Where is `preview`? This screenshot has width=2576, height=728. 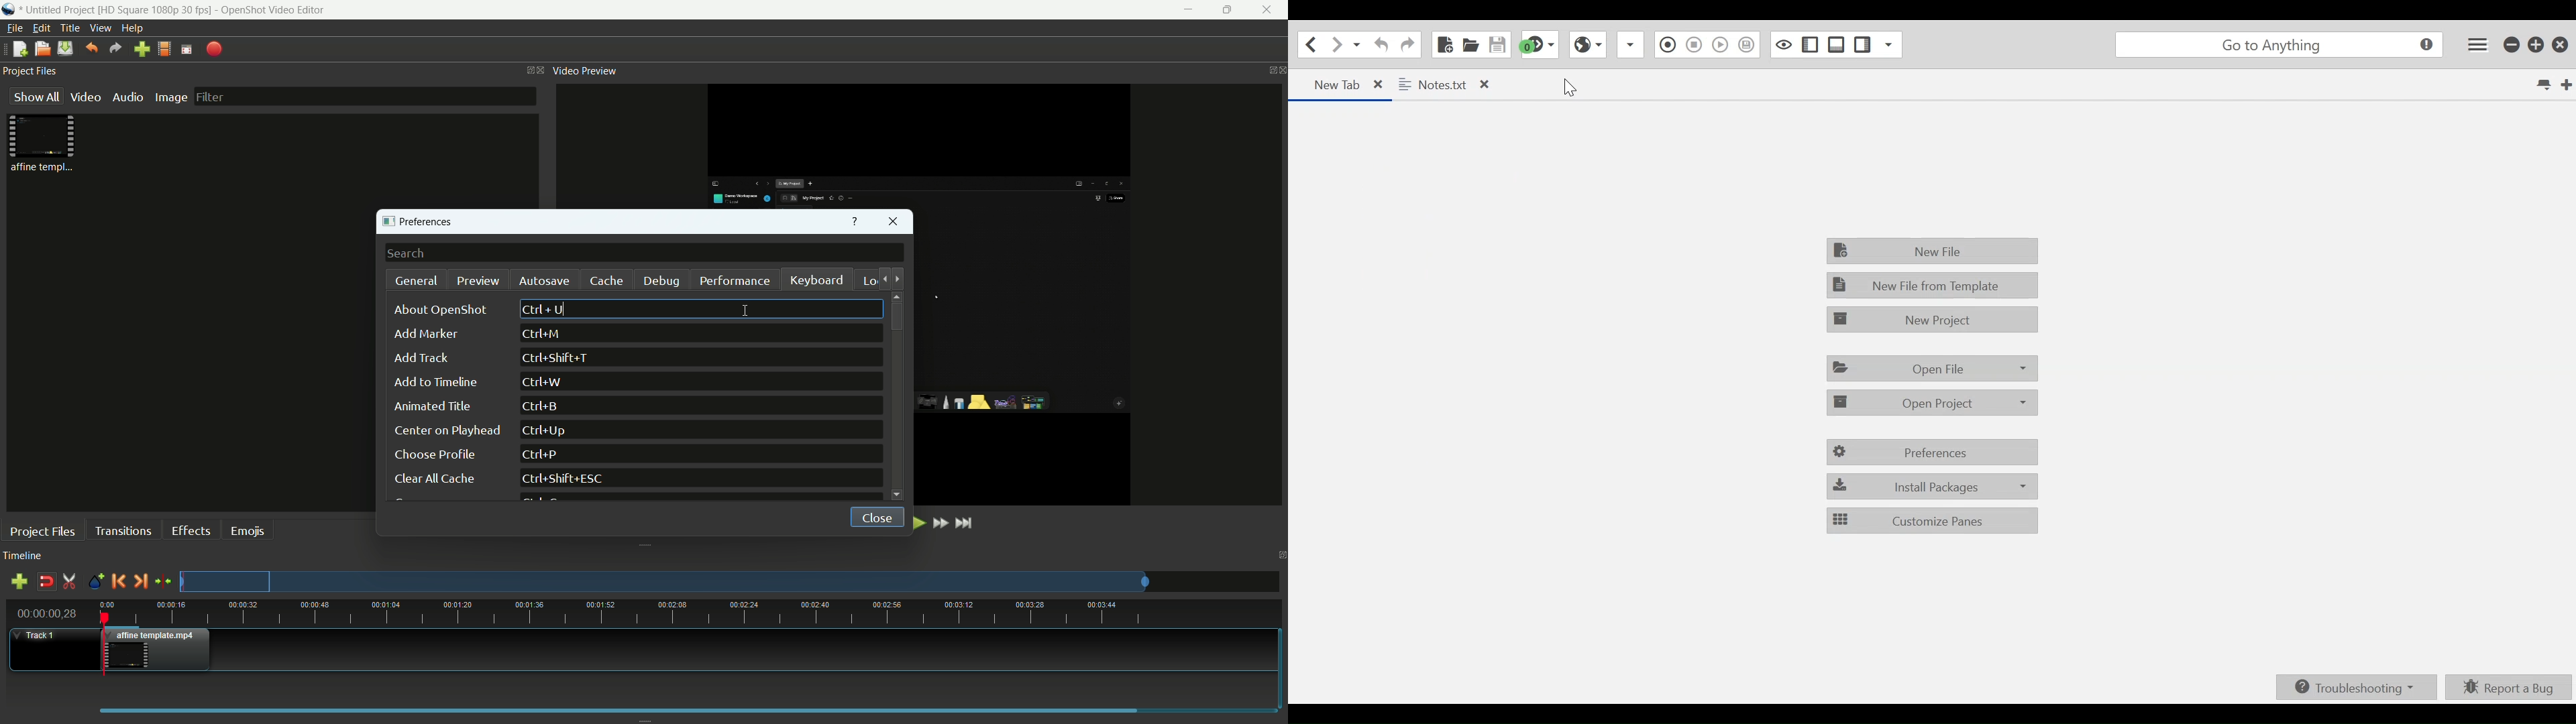
preview is located at coordinates (478, 280).